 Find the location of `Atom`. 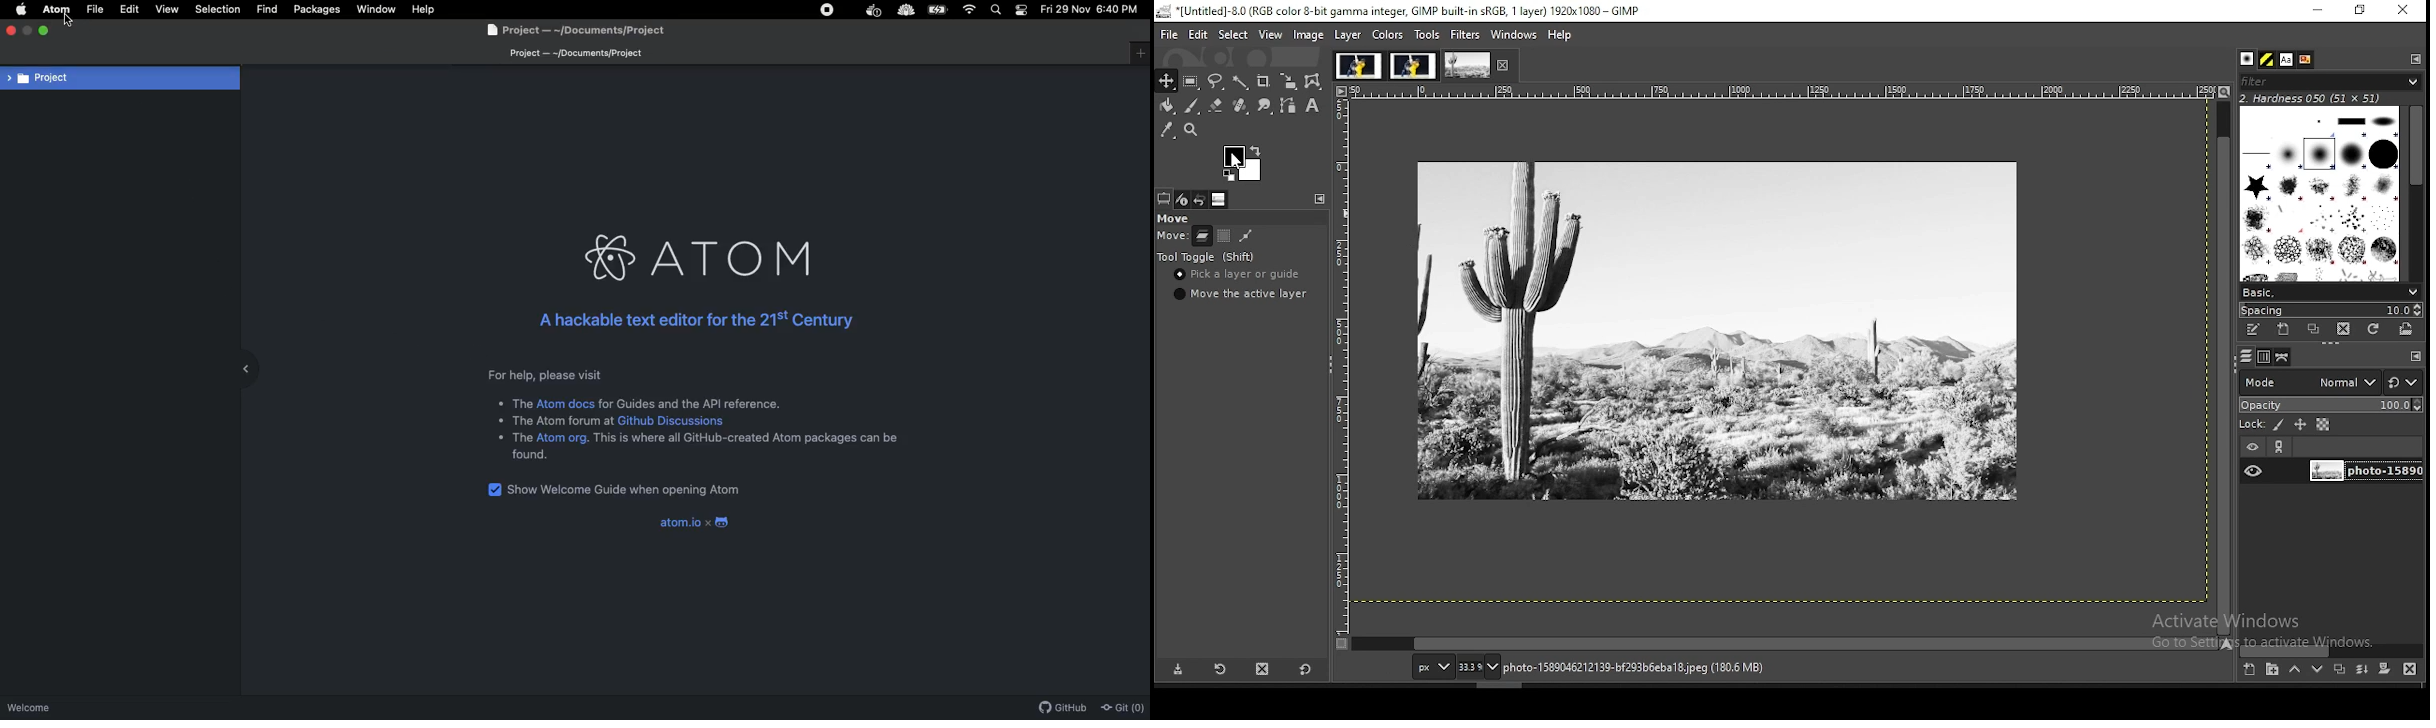

Atom is located at coordinates (708, 259).